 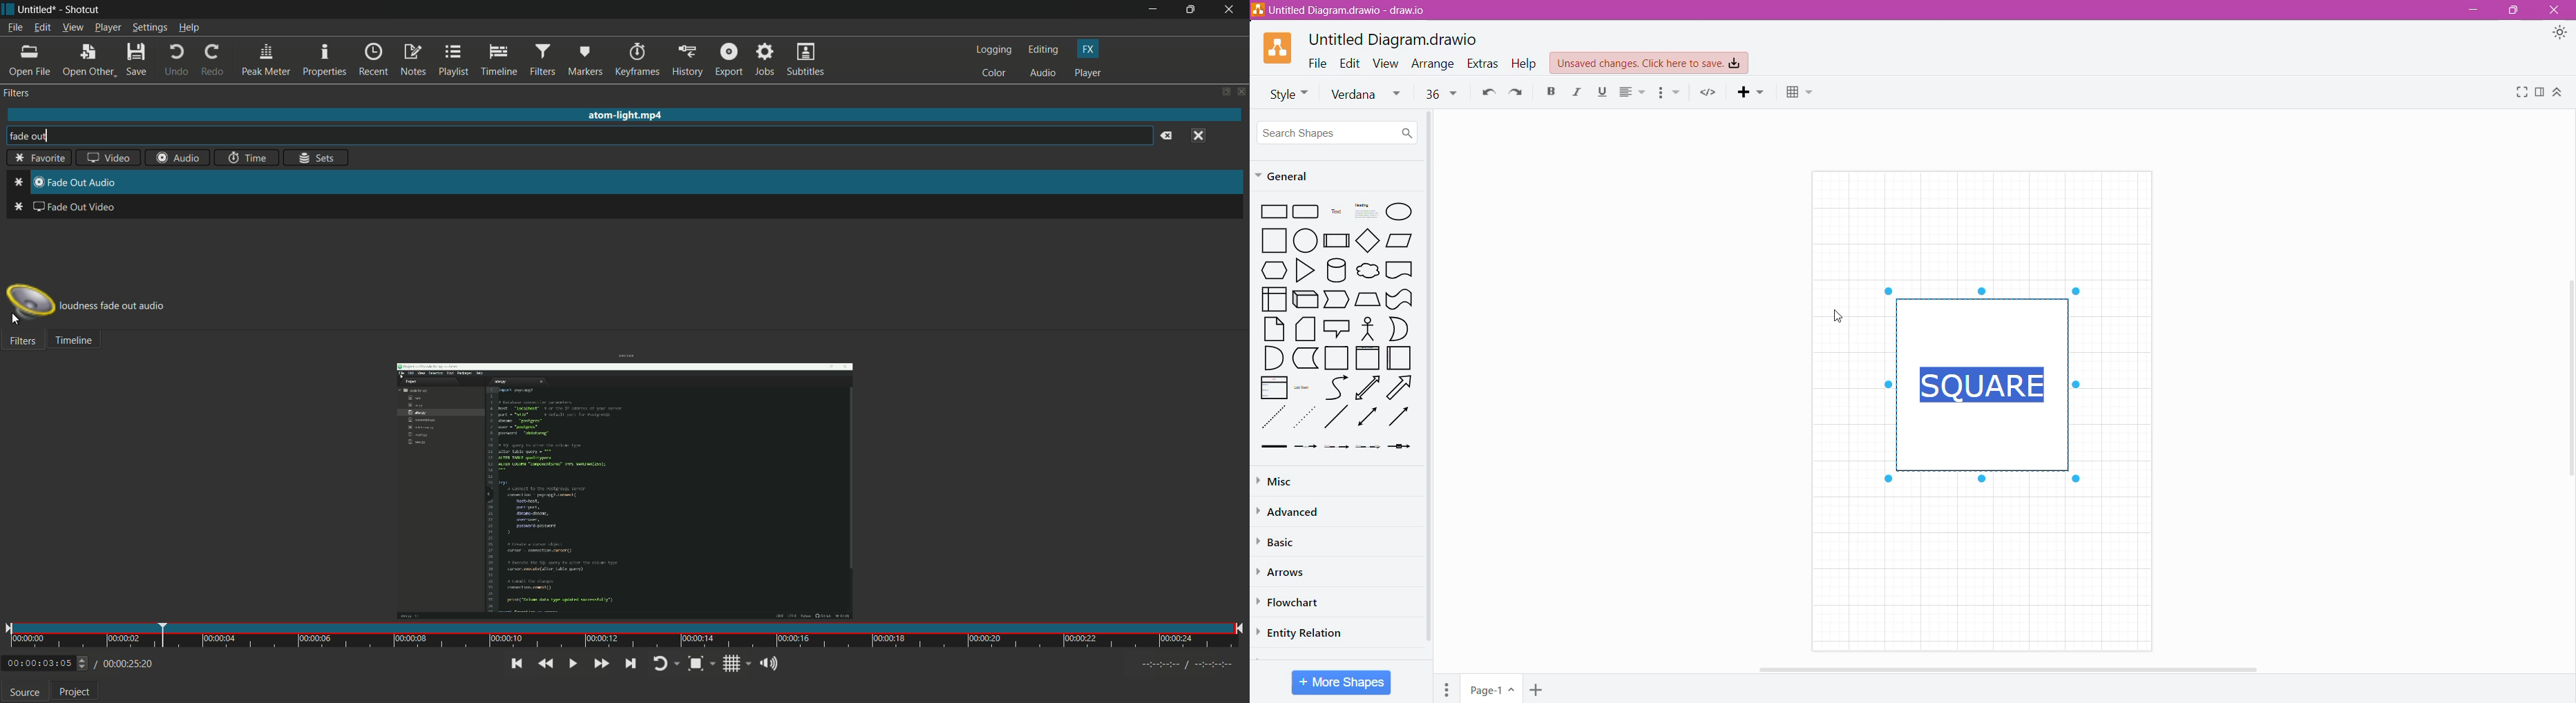 I want to click on video, so click(x=105, y=159).